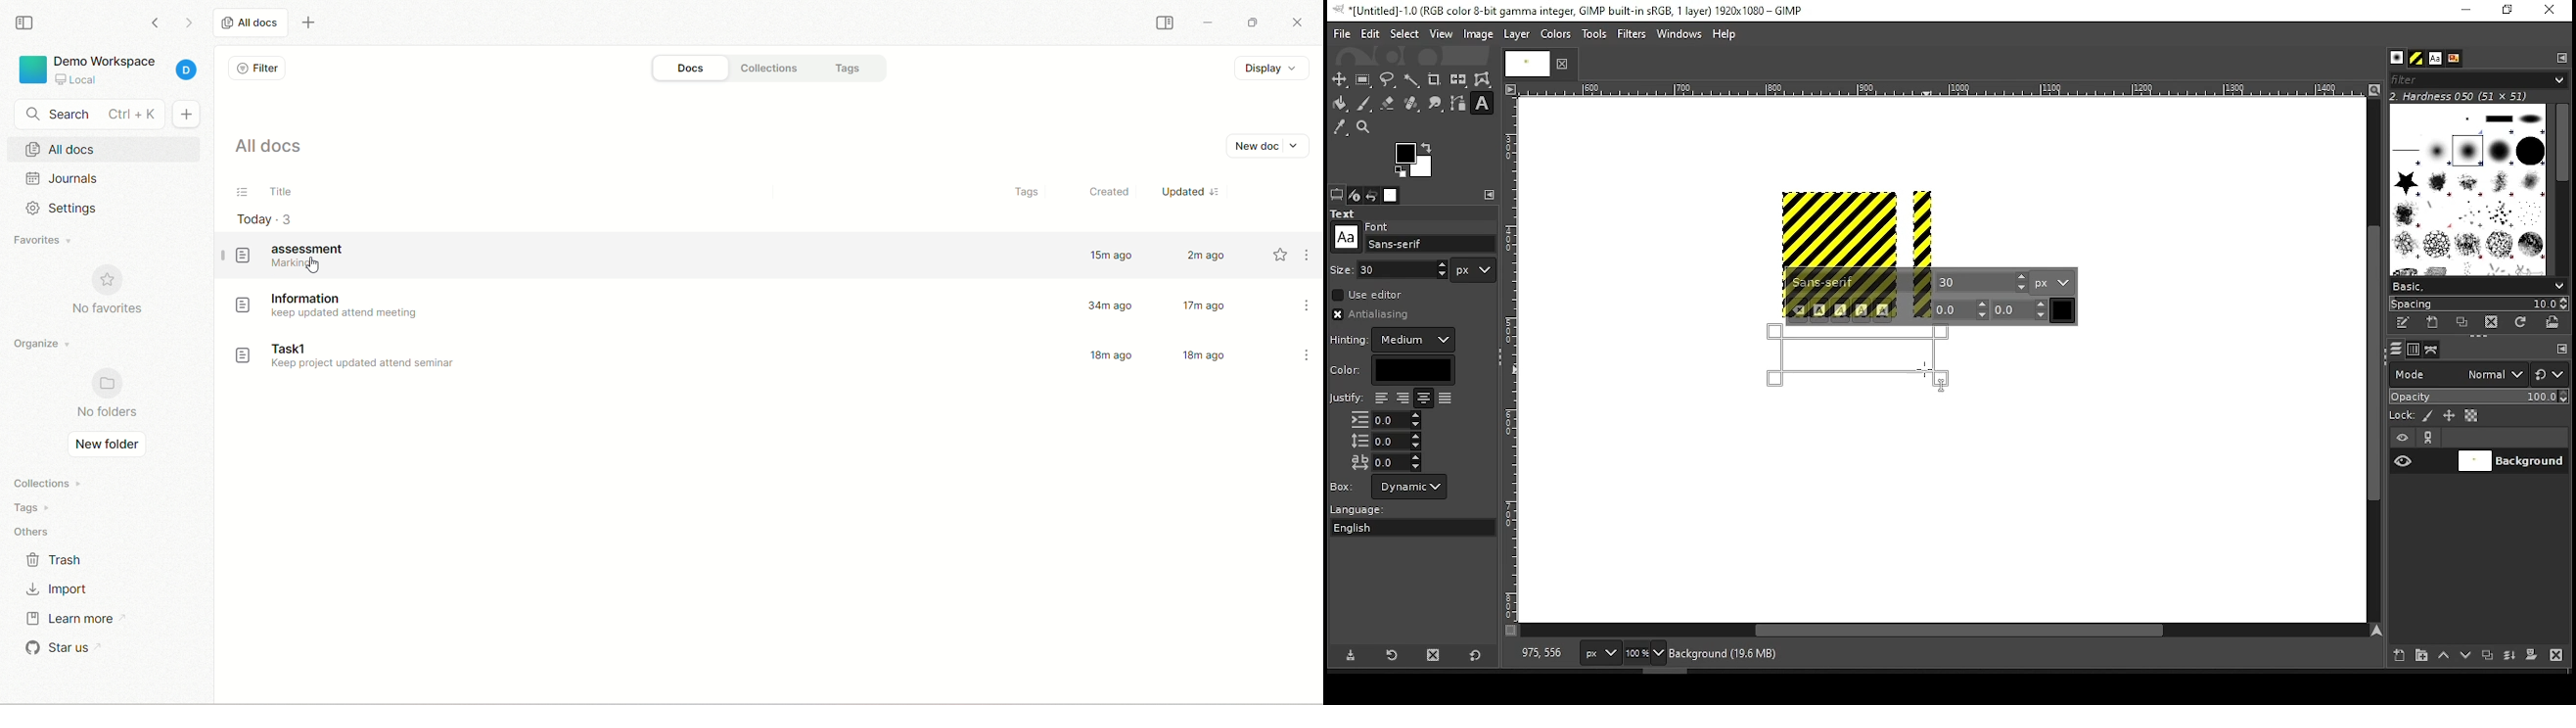  Describe the element at coordinates (1515, 34) in the screenshot. I see `layer` at that location.